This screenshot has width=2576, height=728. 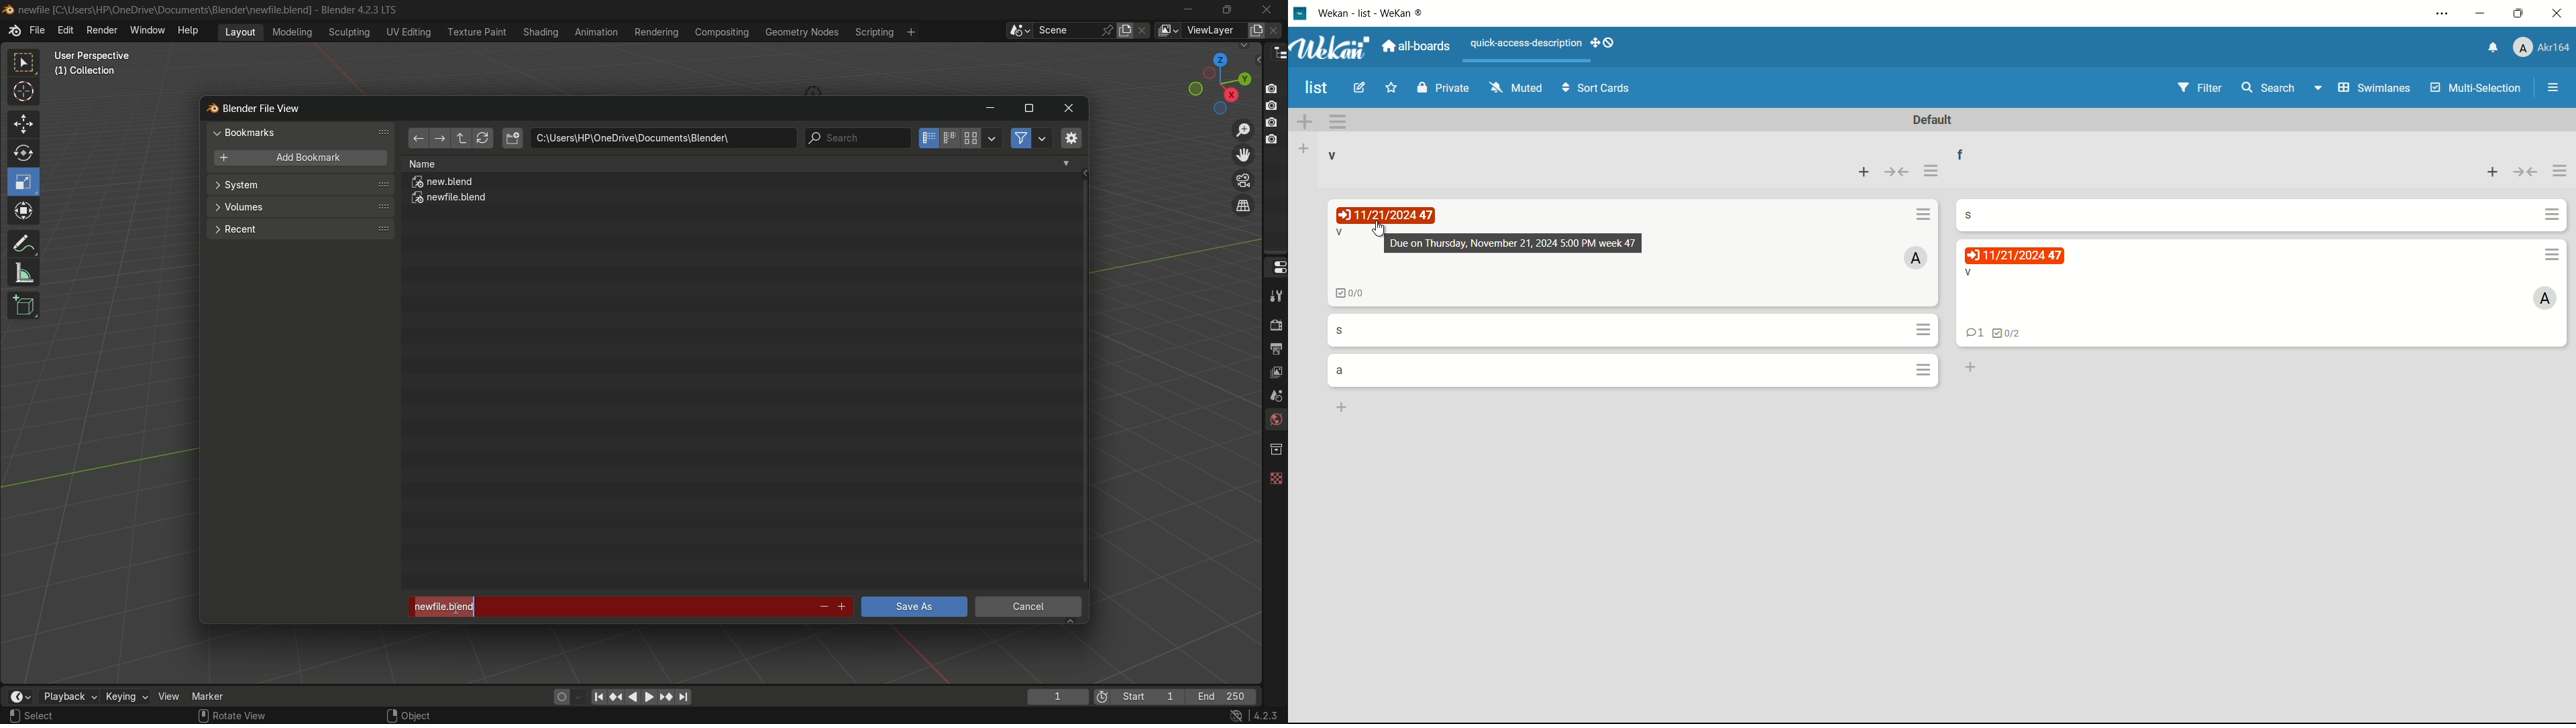 I want to click on add card to top of list, so click(x=1866, y=171).